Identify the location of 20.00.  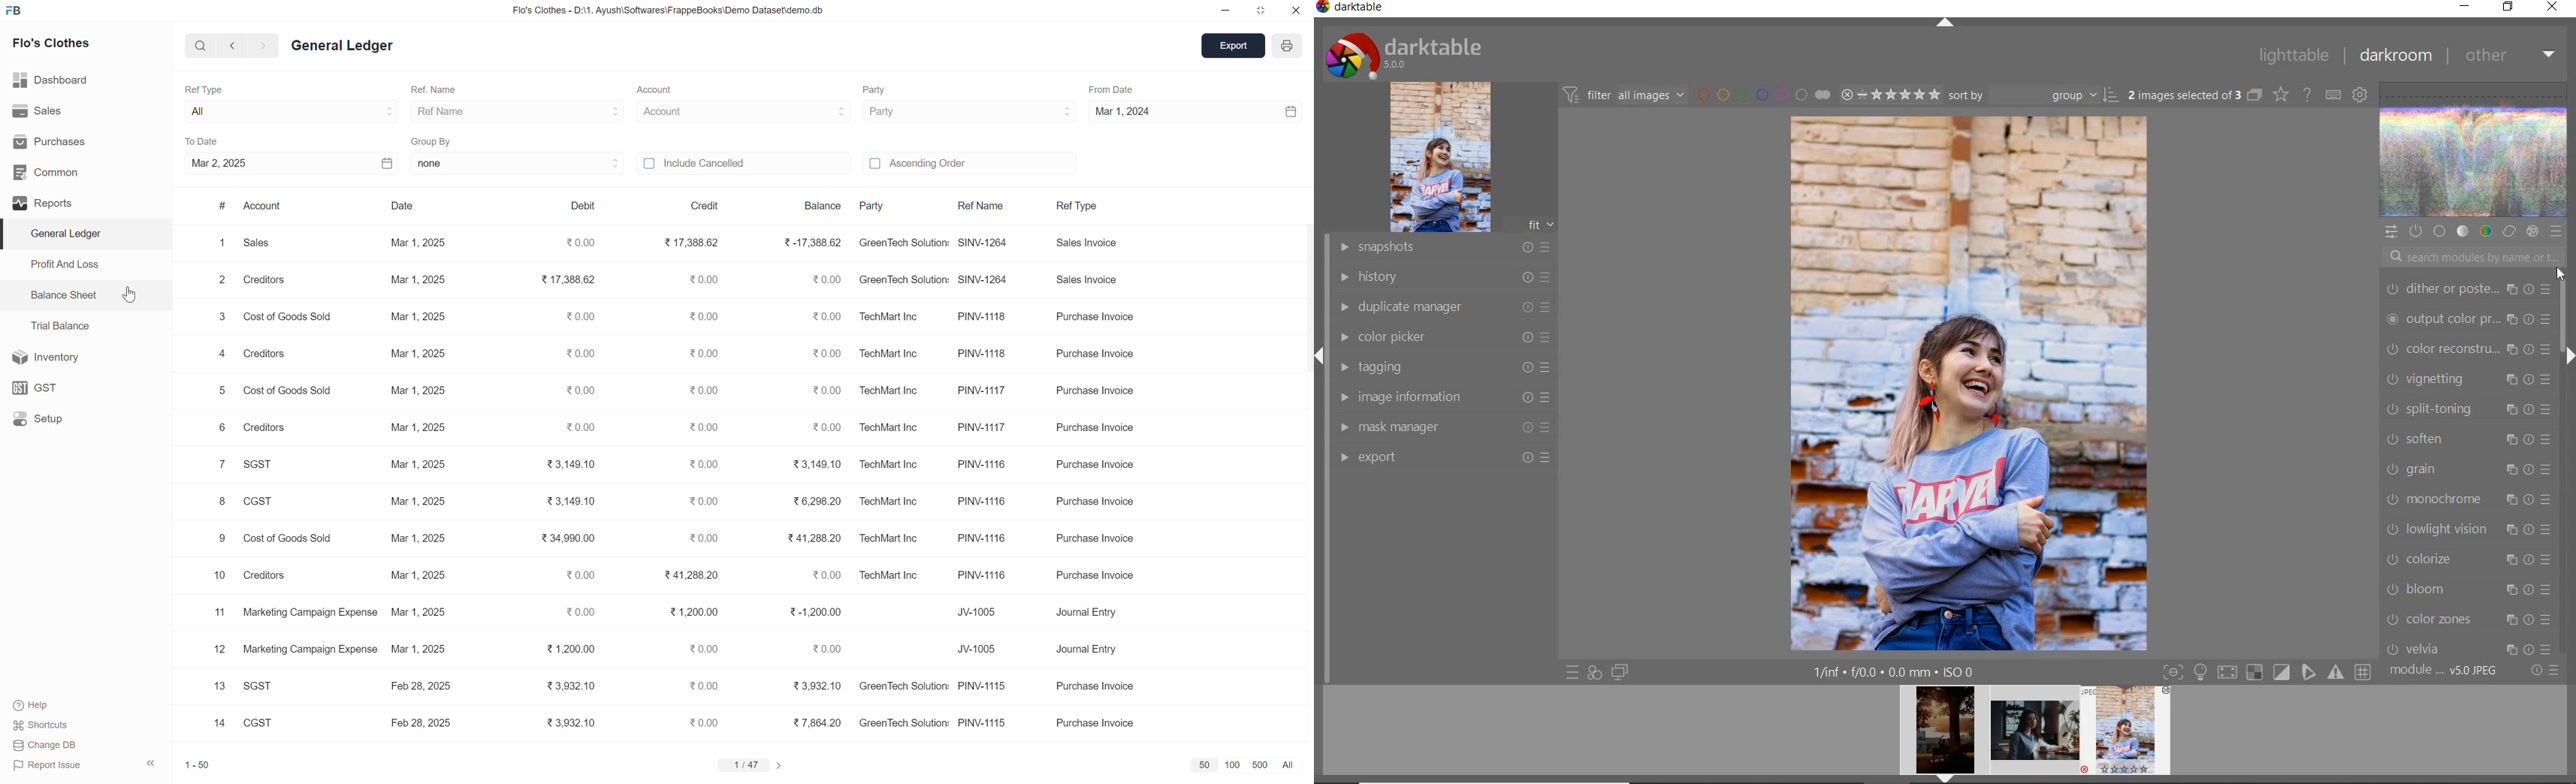
(575, 352).